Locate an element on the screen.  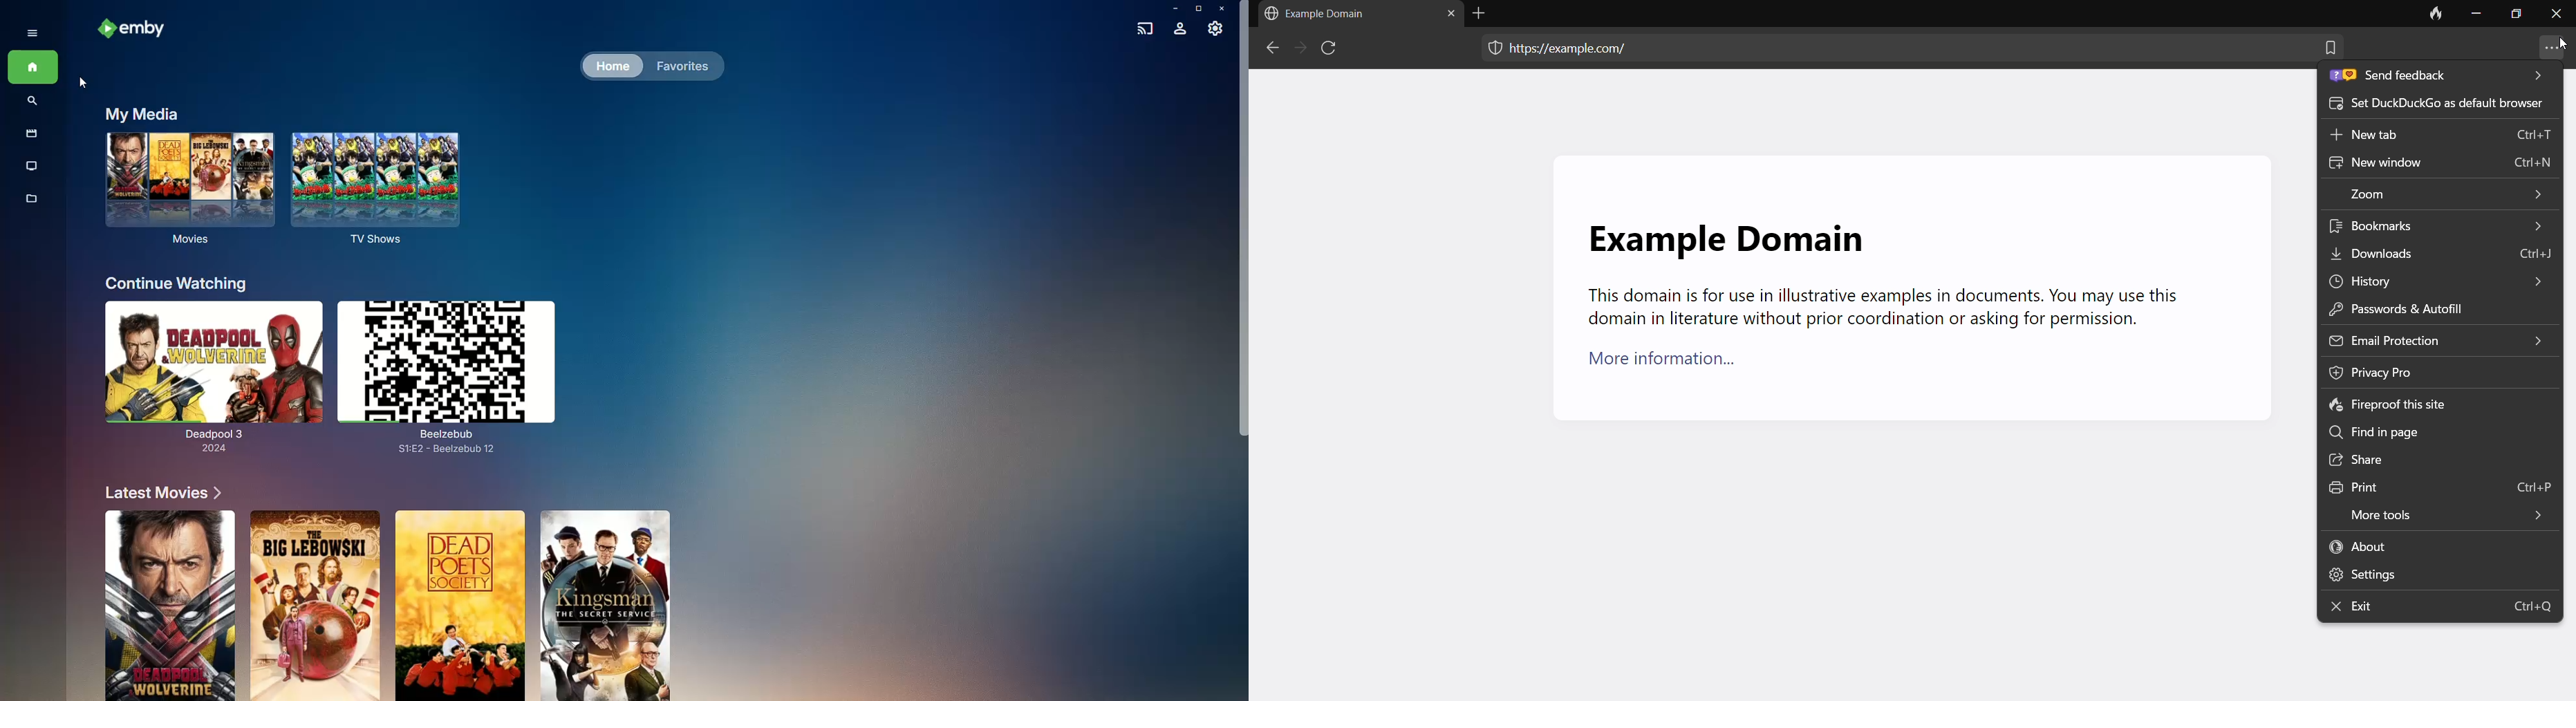
Settings is located at coordinates (1216, 32).